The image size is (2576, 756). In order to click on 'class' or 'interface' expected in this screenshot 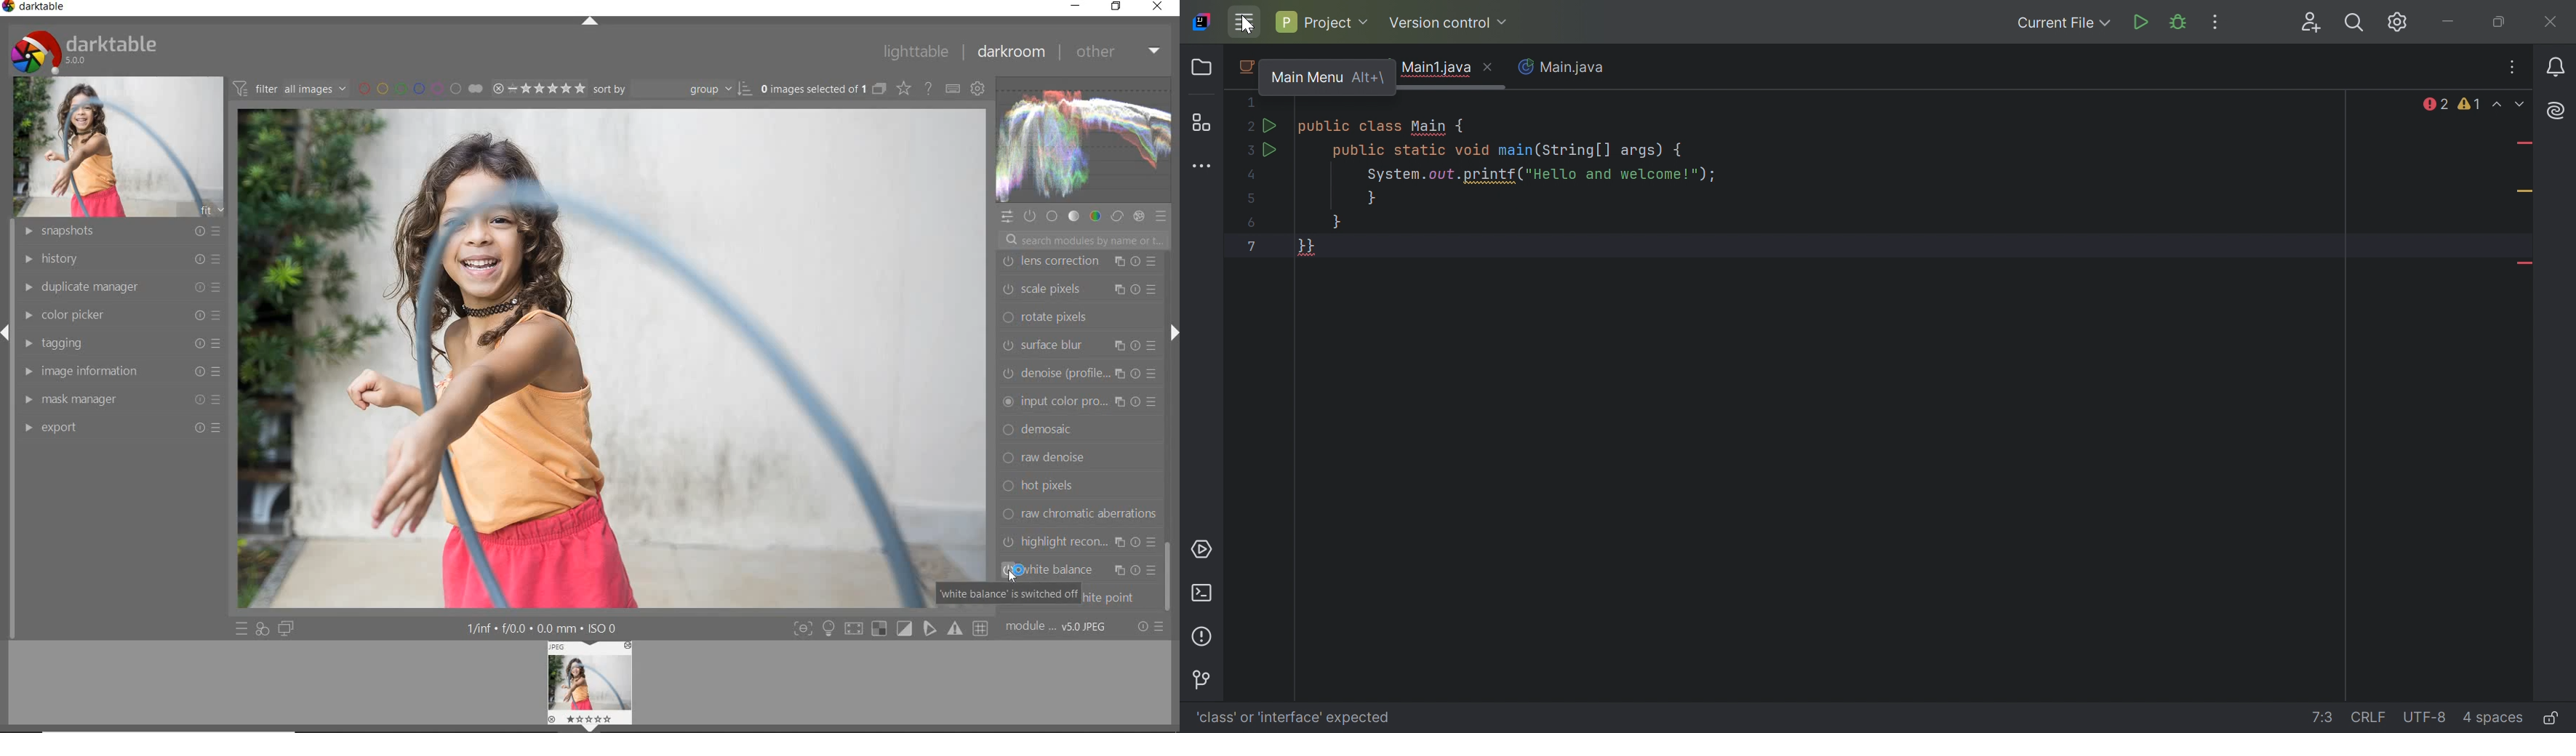, I will do `click(1294, 718)`.